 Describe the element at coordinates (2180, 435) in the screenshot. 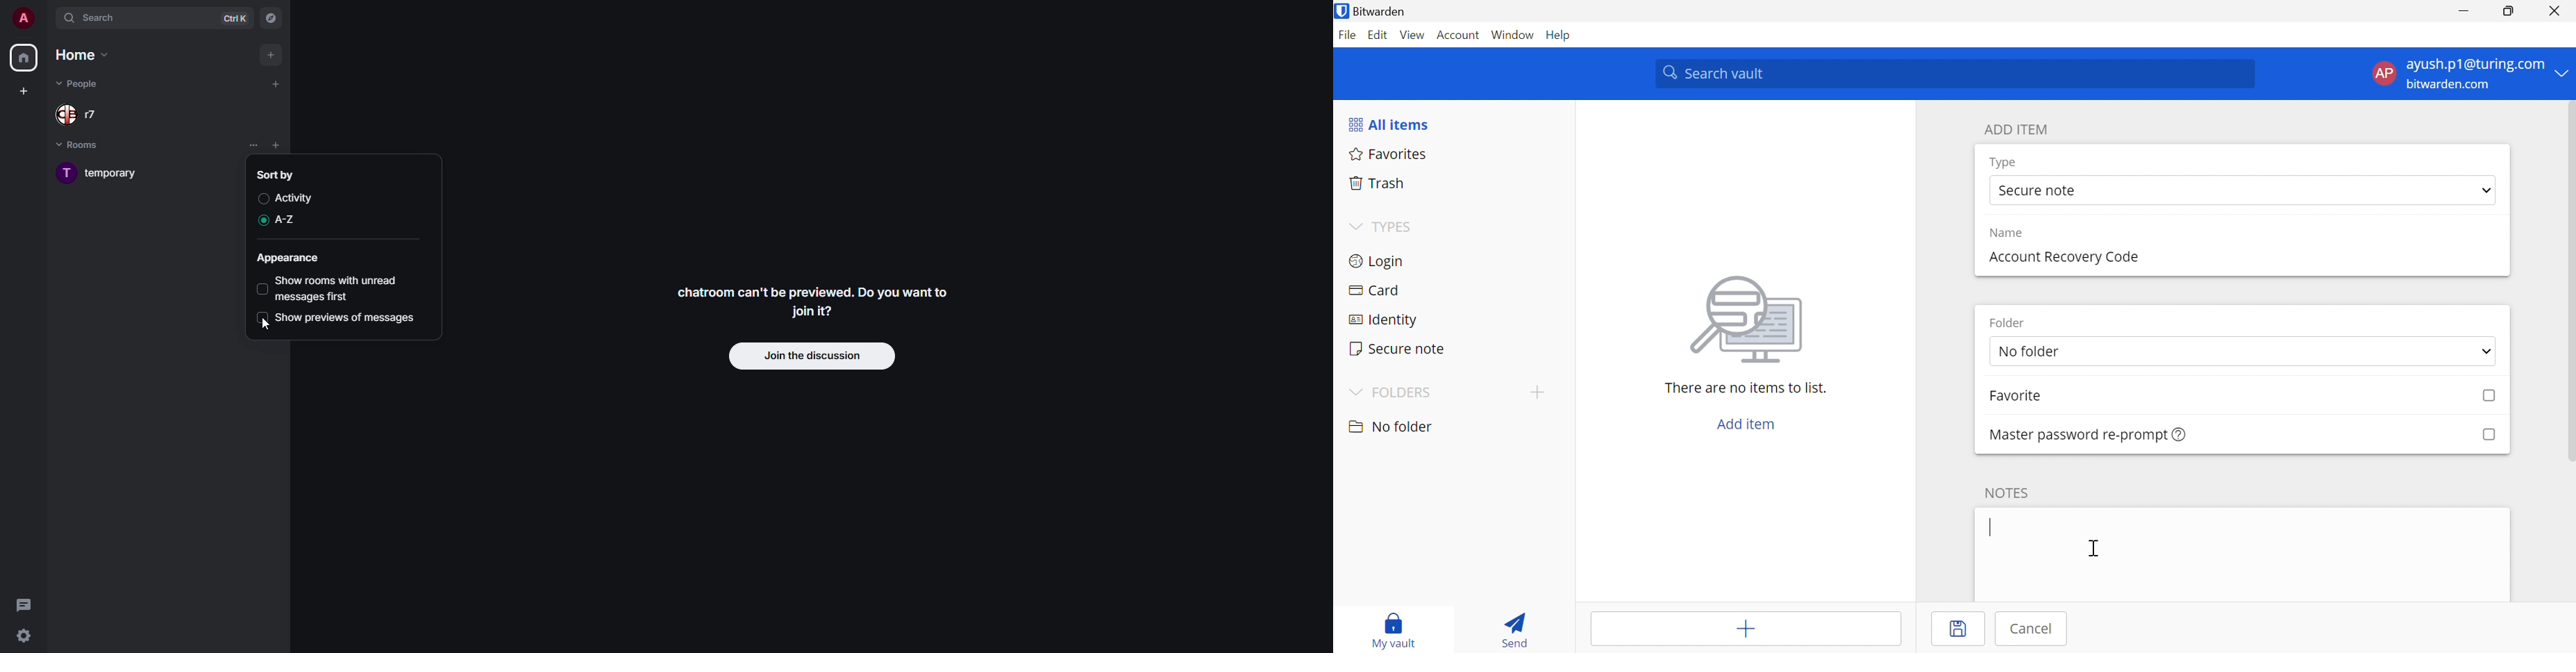

I see `info` at that location.